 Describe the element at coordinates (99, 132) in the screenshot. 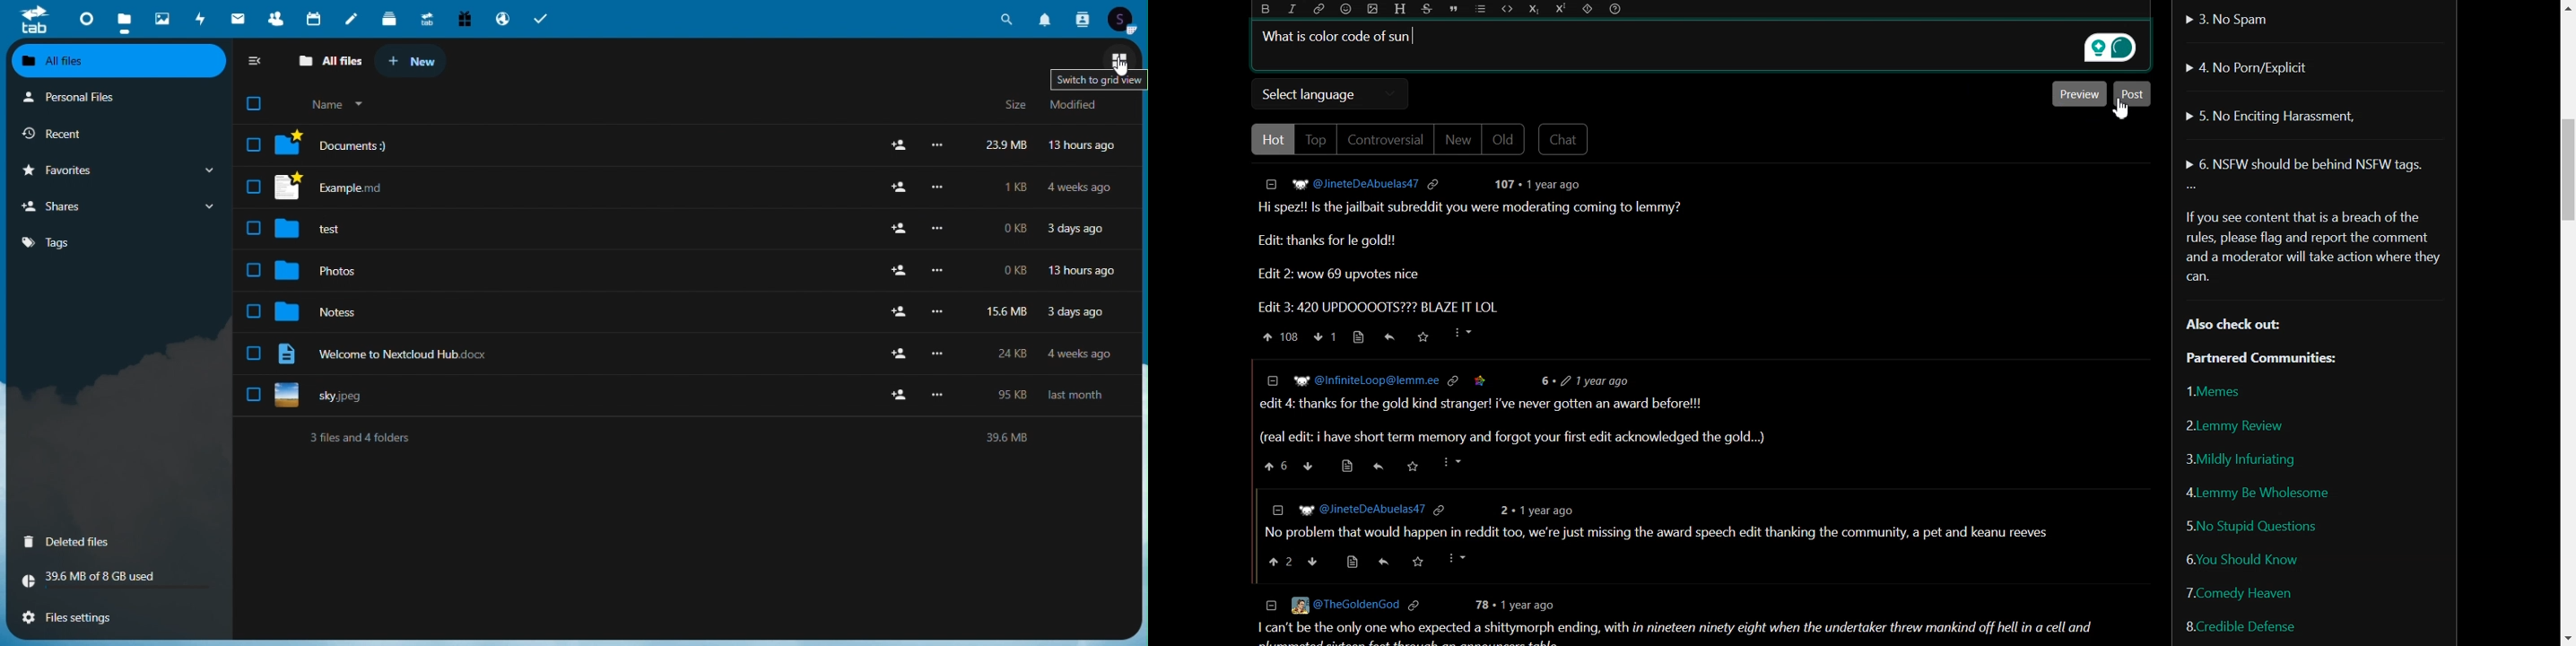

I see `recent` at that location.